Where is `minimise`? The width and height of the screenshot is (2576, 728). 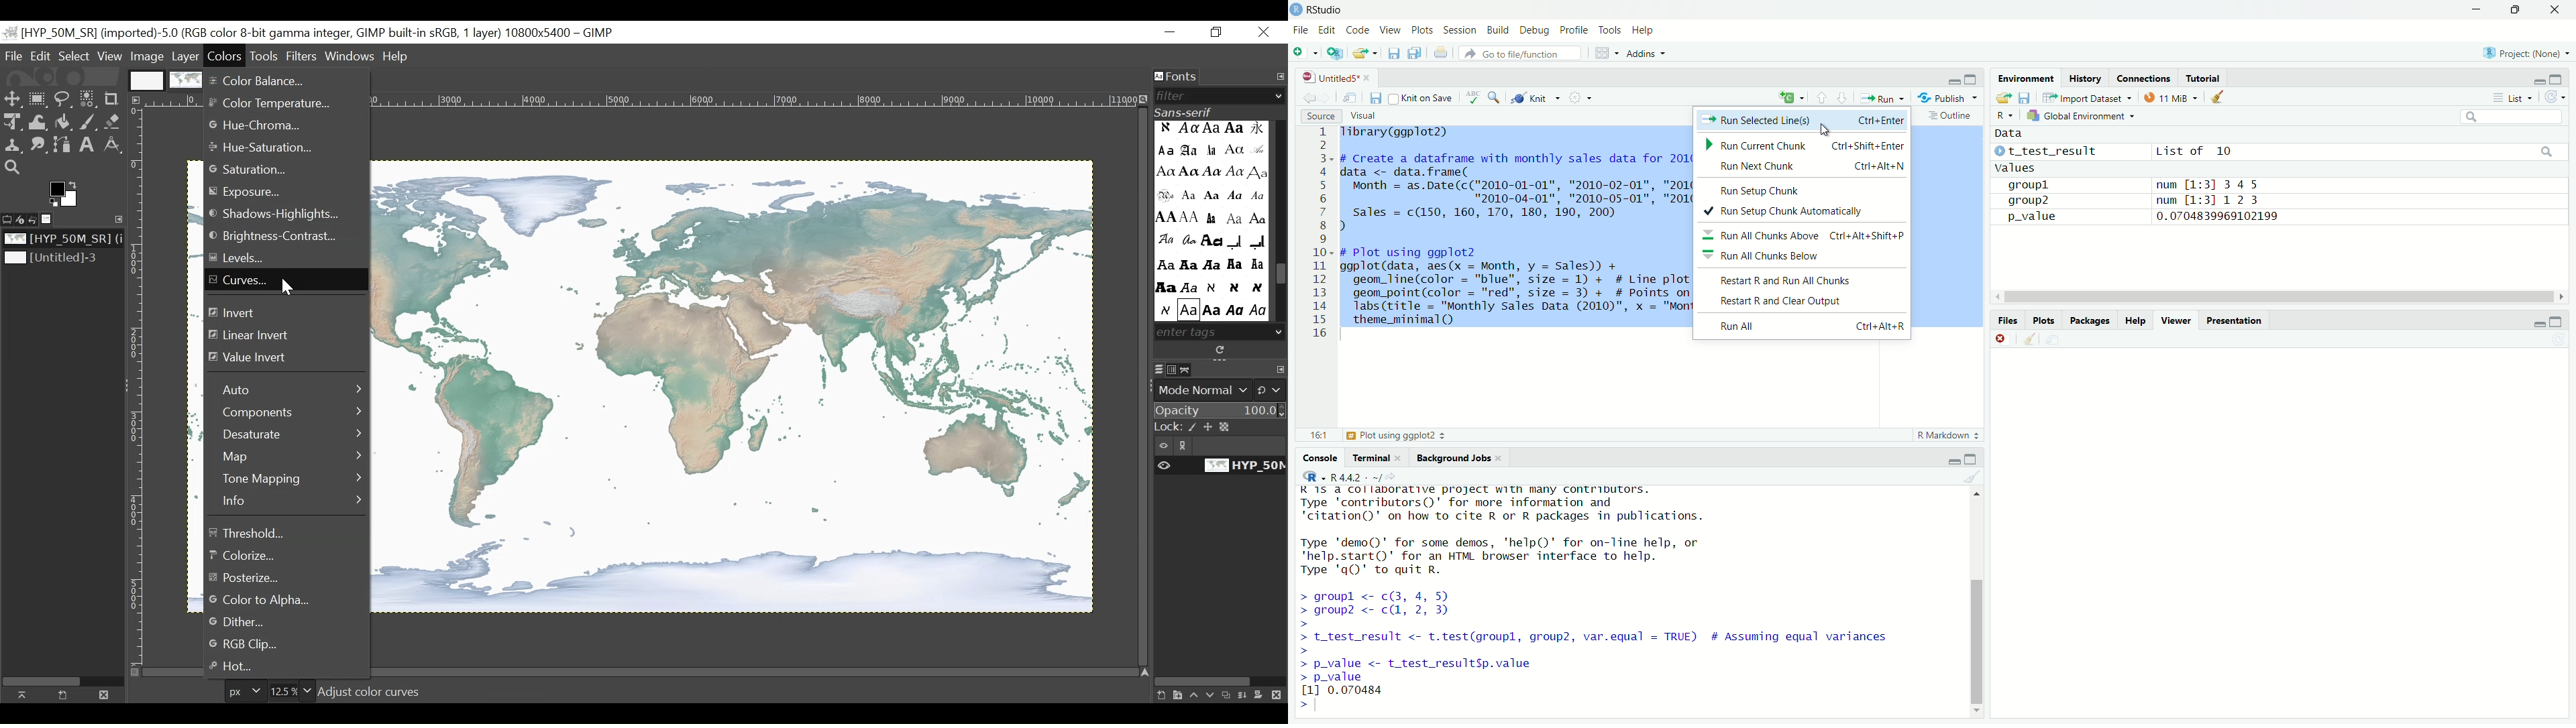
minimise is located at coordinates (2477, 10).